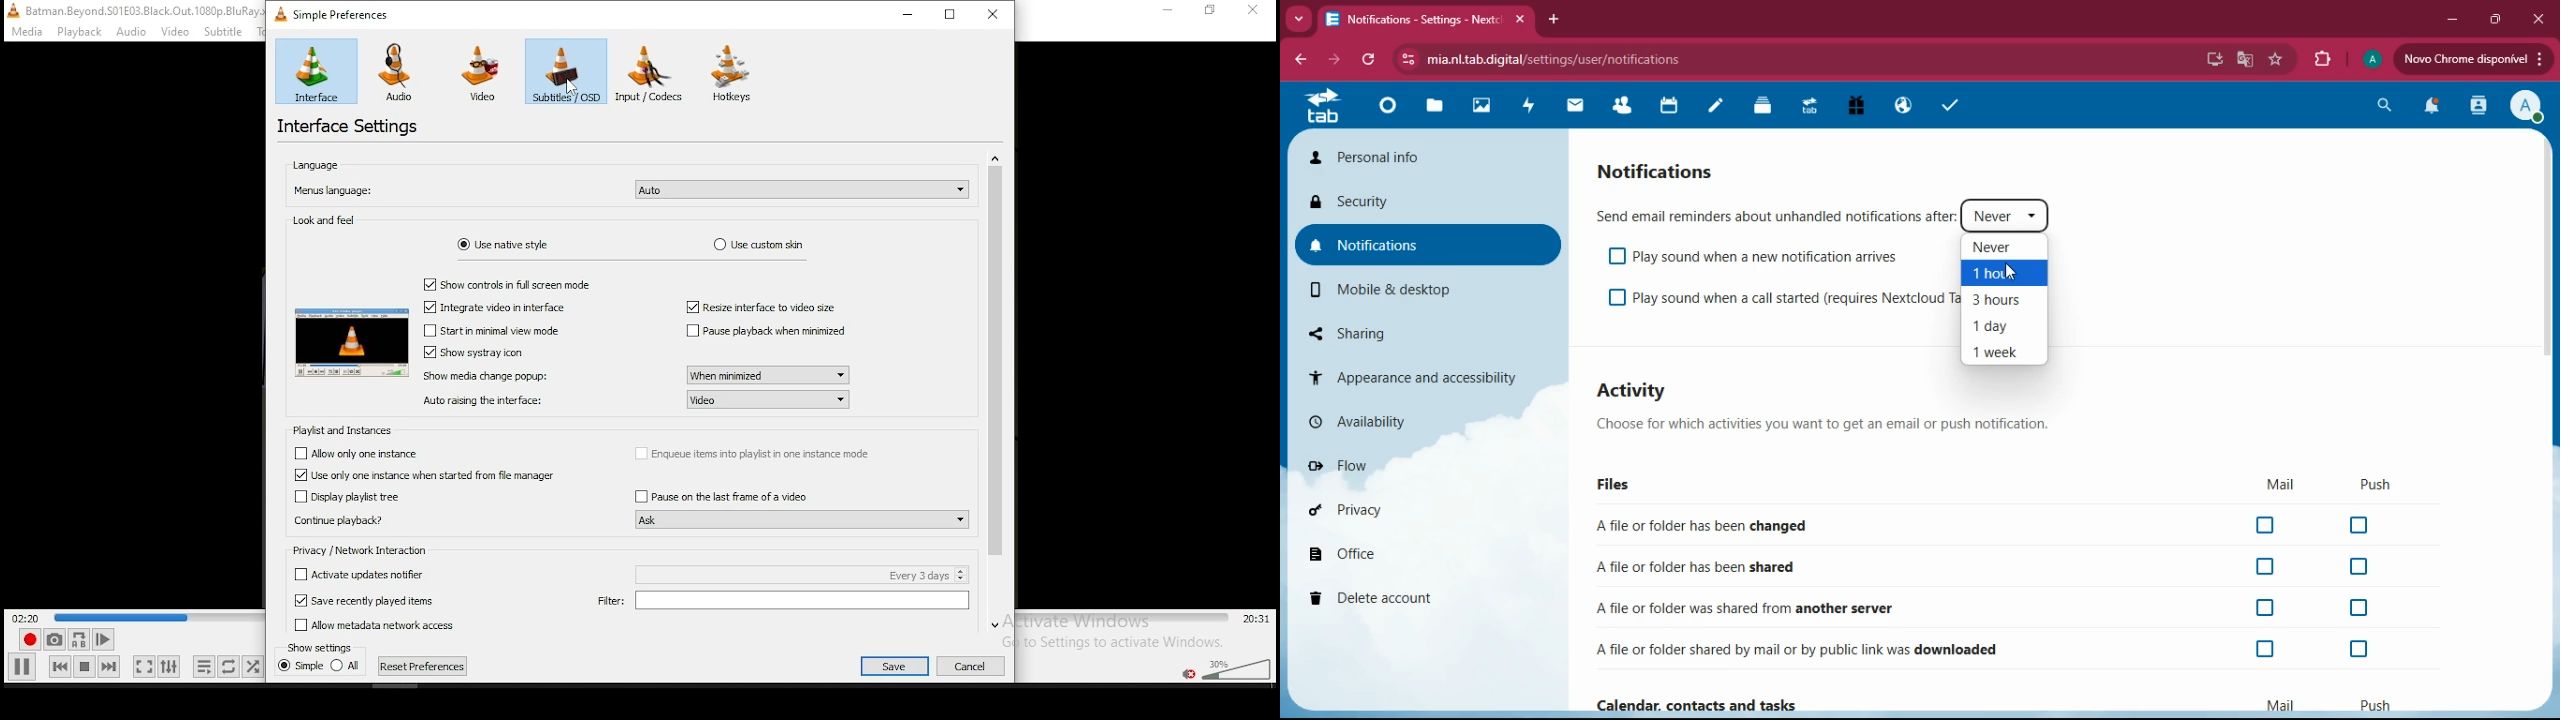  What do you see at coordinates (103, 639) in the screenshot?
I see `frame by frame` at bounding box center [103, 639].